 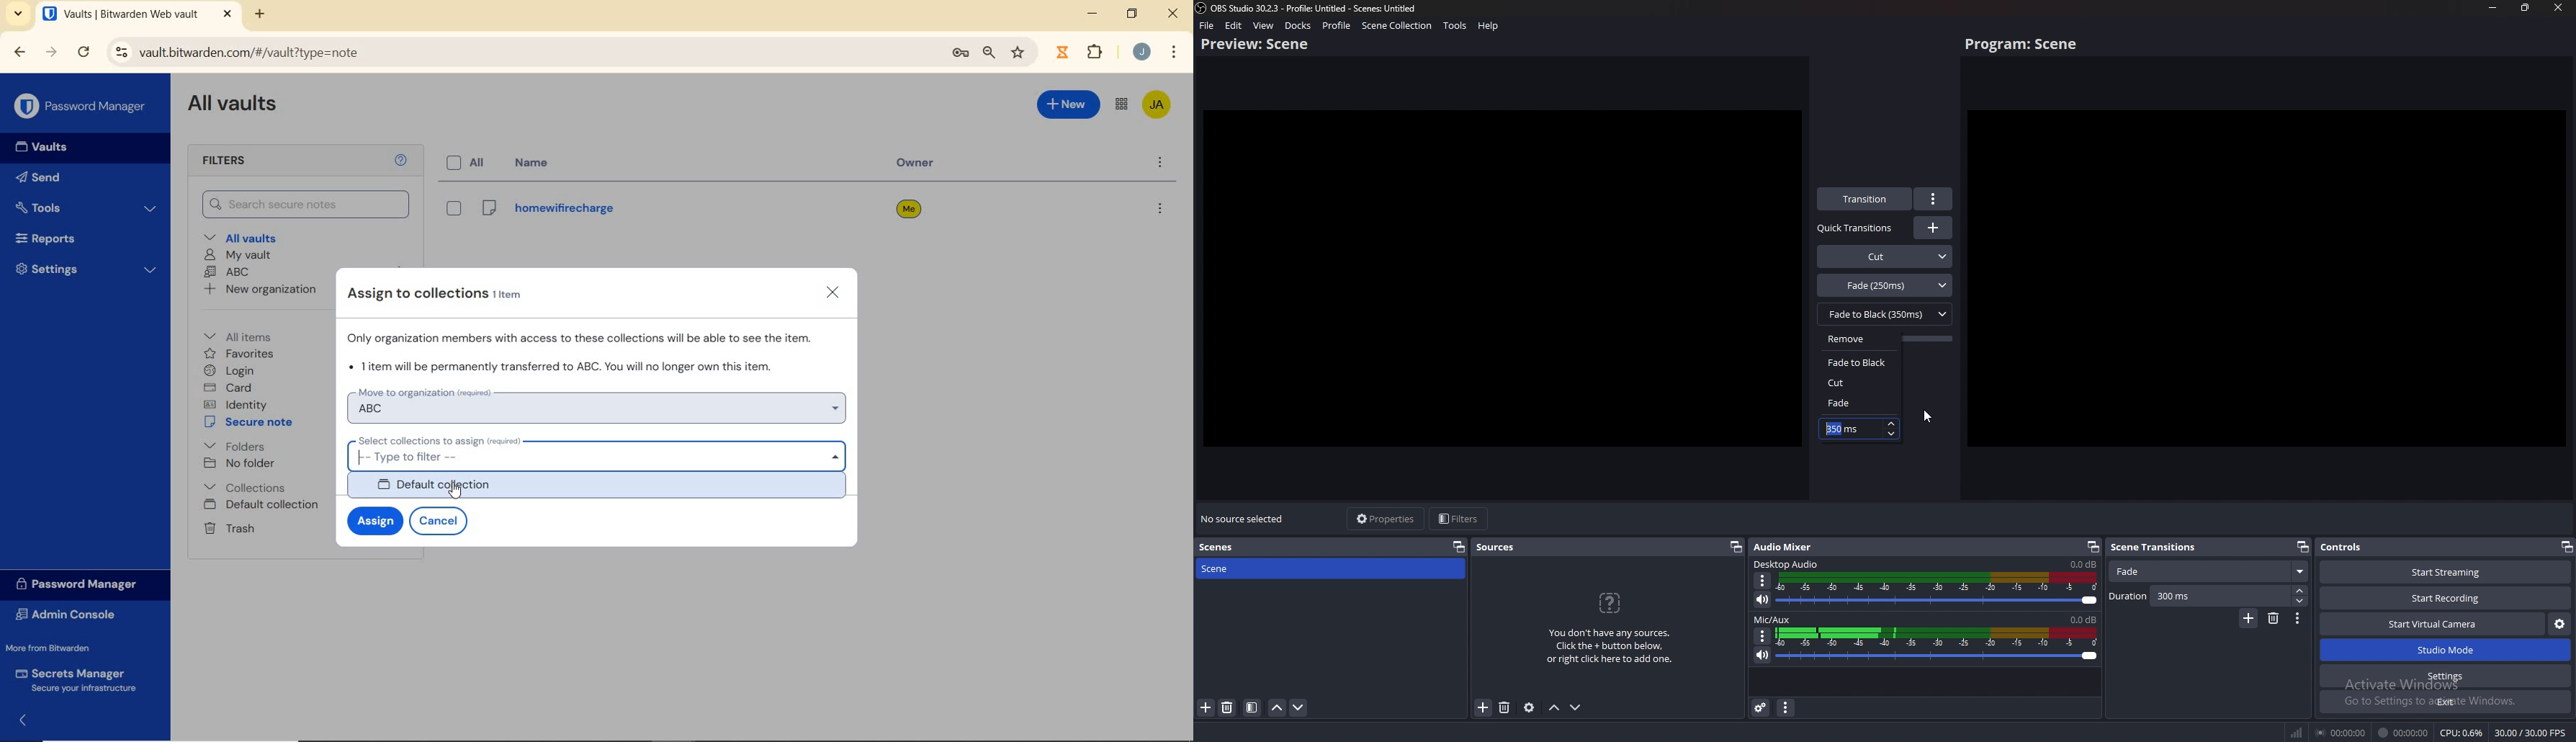 What do you see at coordinates (2558, 7) in the screenshot?
I see `close` at bounding box center [2558, 7].